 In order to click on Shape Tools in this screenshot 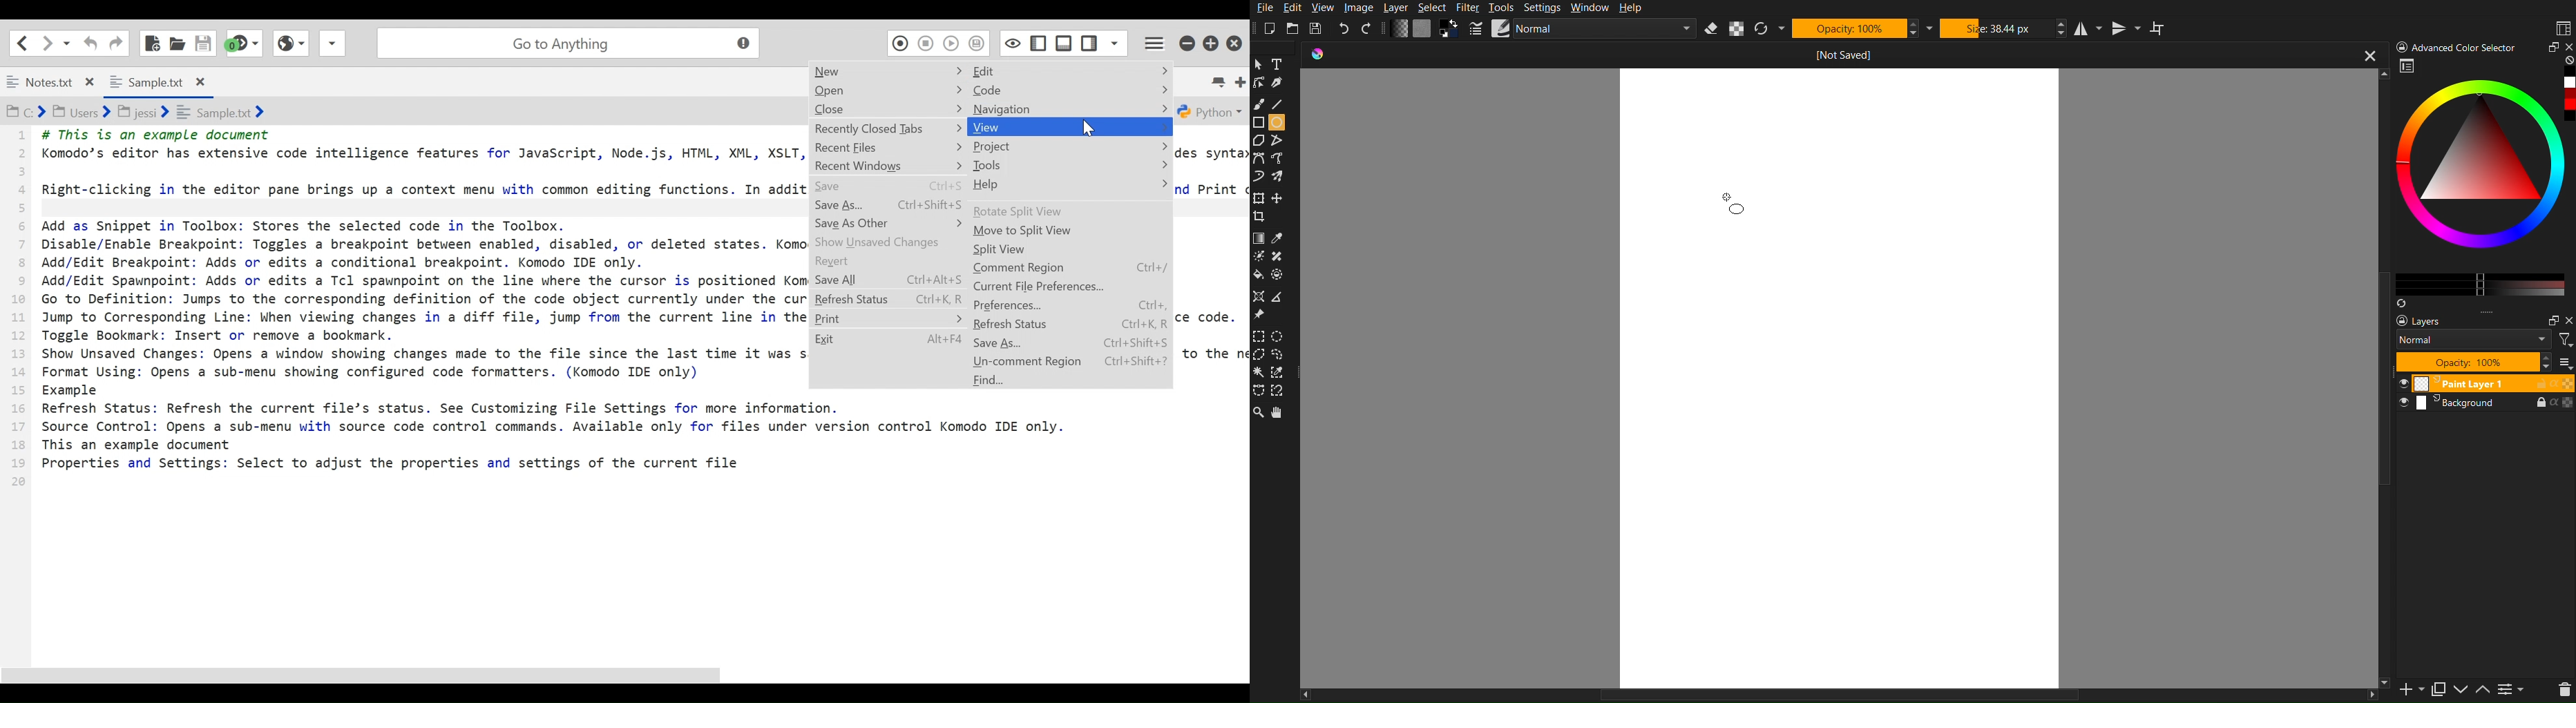, I will do `click(1258, 124)`.